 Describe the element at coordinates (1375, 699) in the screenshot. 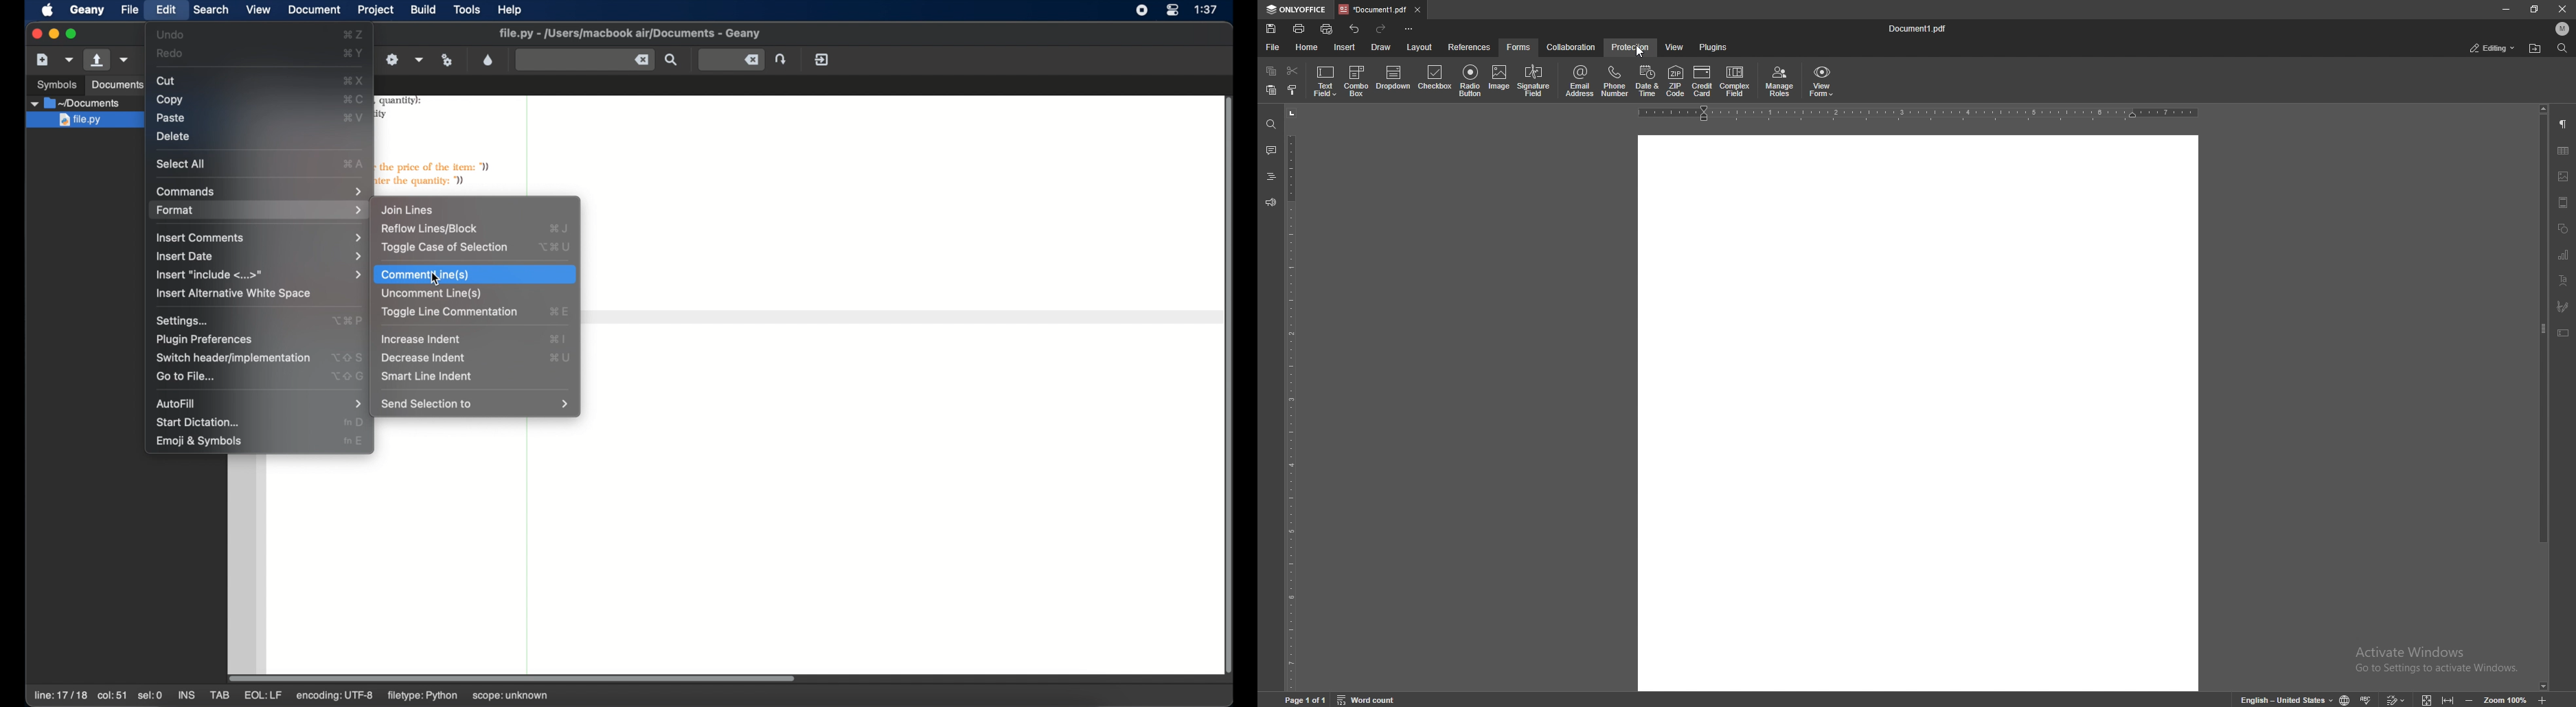

I see `word count` at that location.